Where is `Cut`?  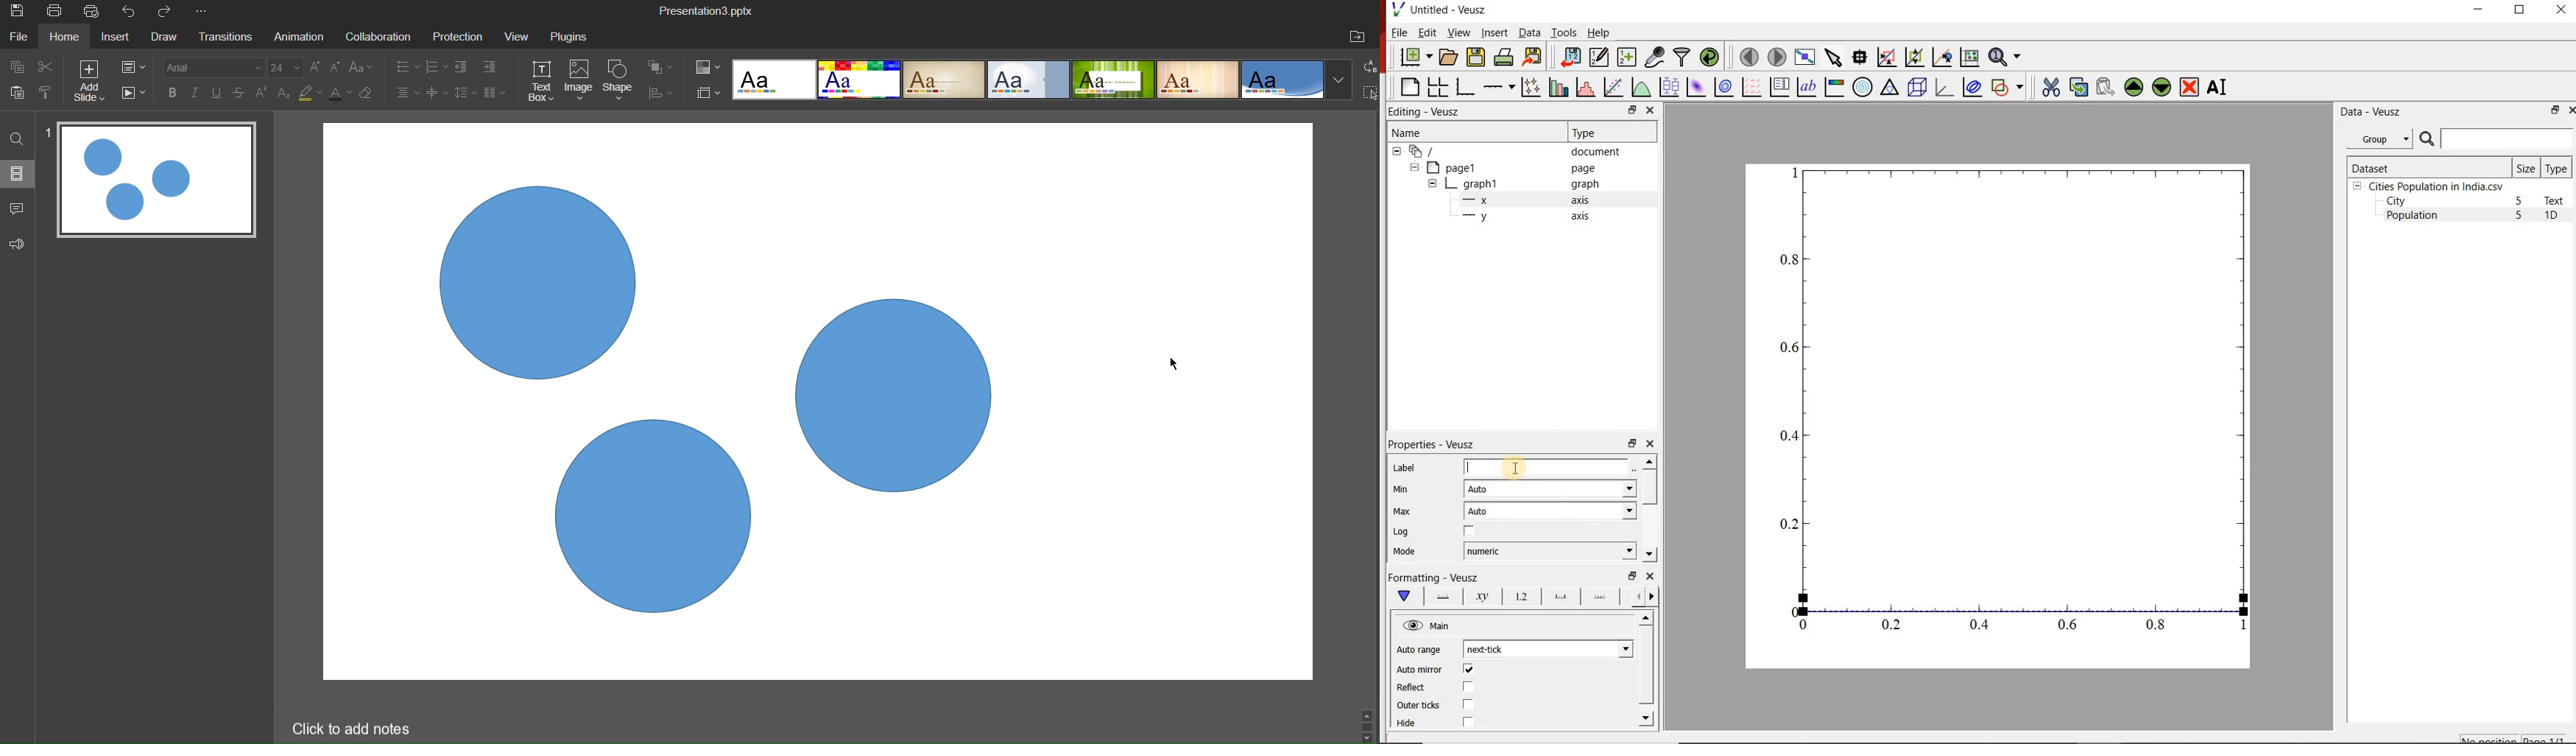 Cut is located at coordinates (54, 70).